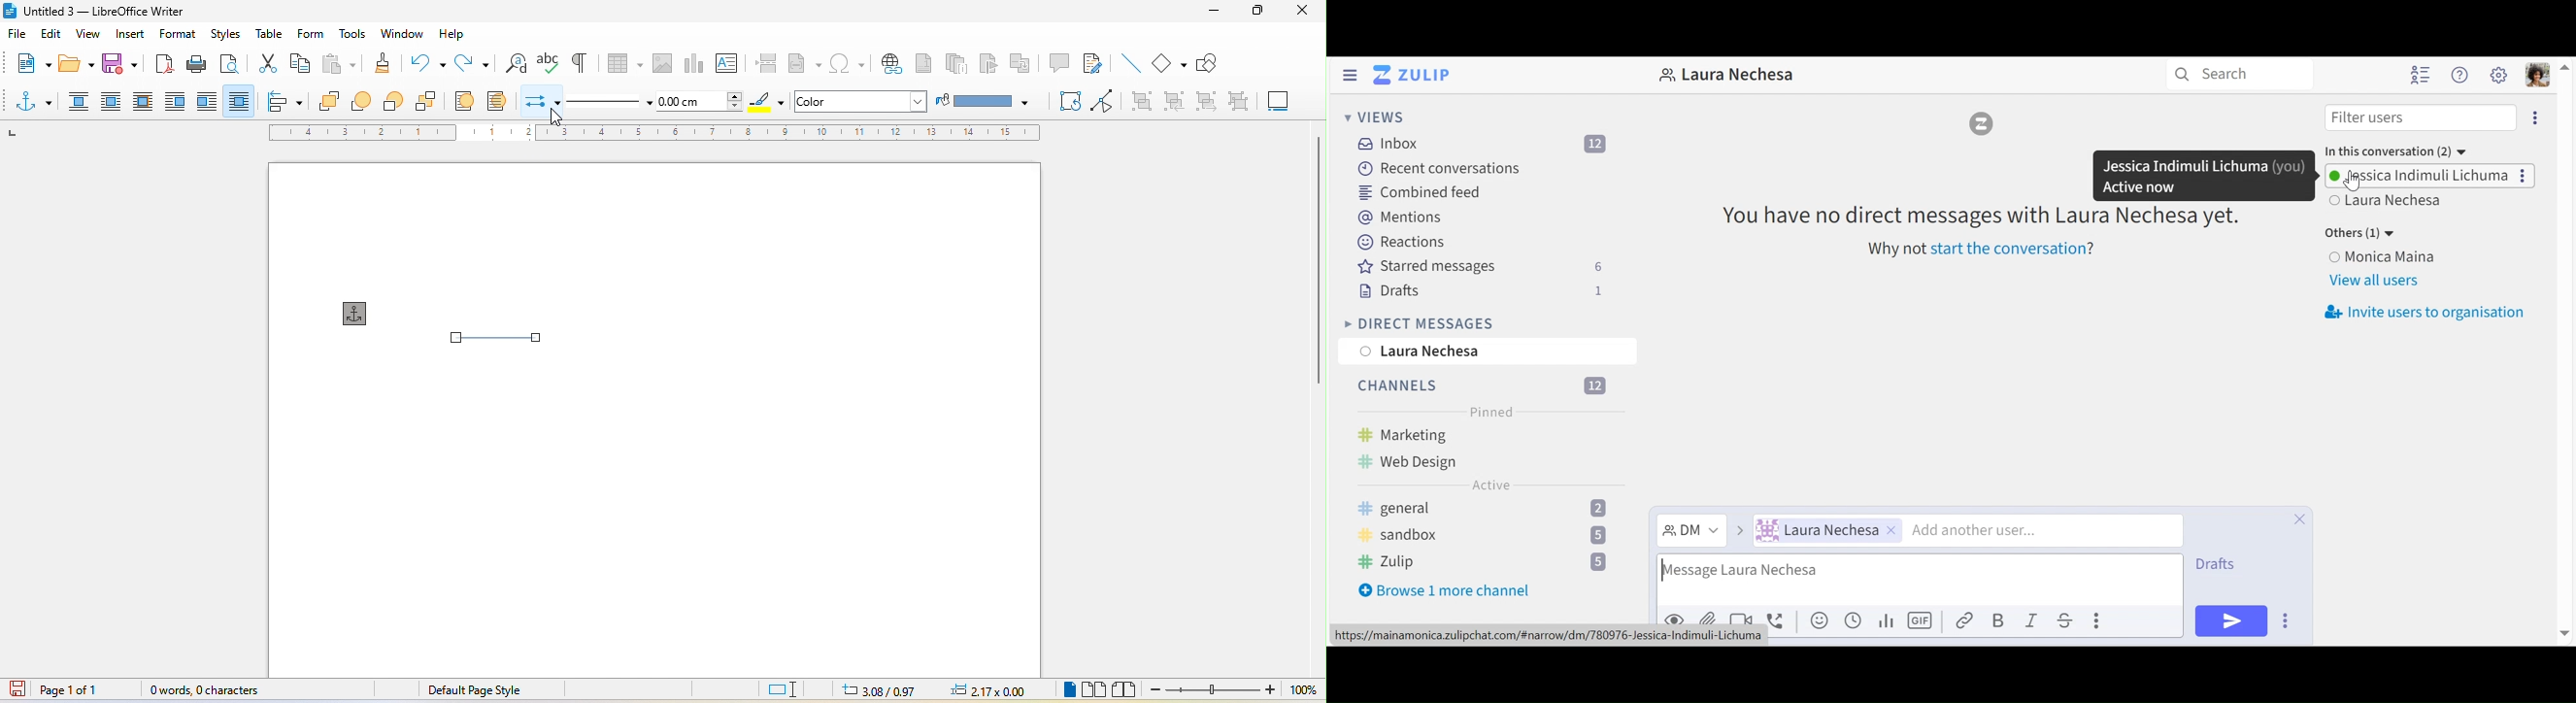 The width and height of the screenshot is (2576, 728). I want to click on Italics, so click(2032, 622).